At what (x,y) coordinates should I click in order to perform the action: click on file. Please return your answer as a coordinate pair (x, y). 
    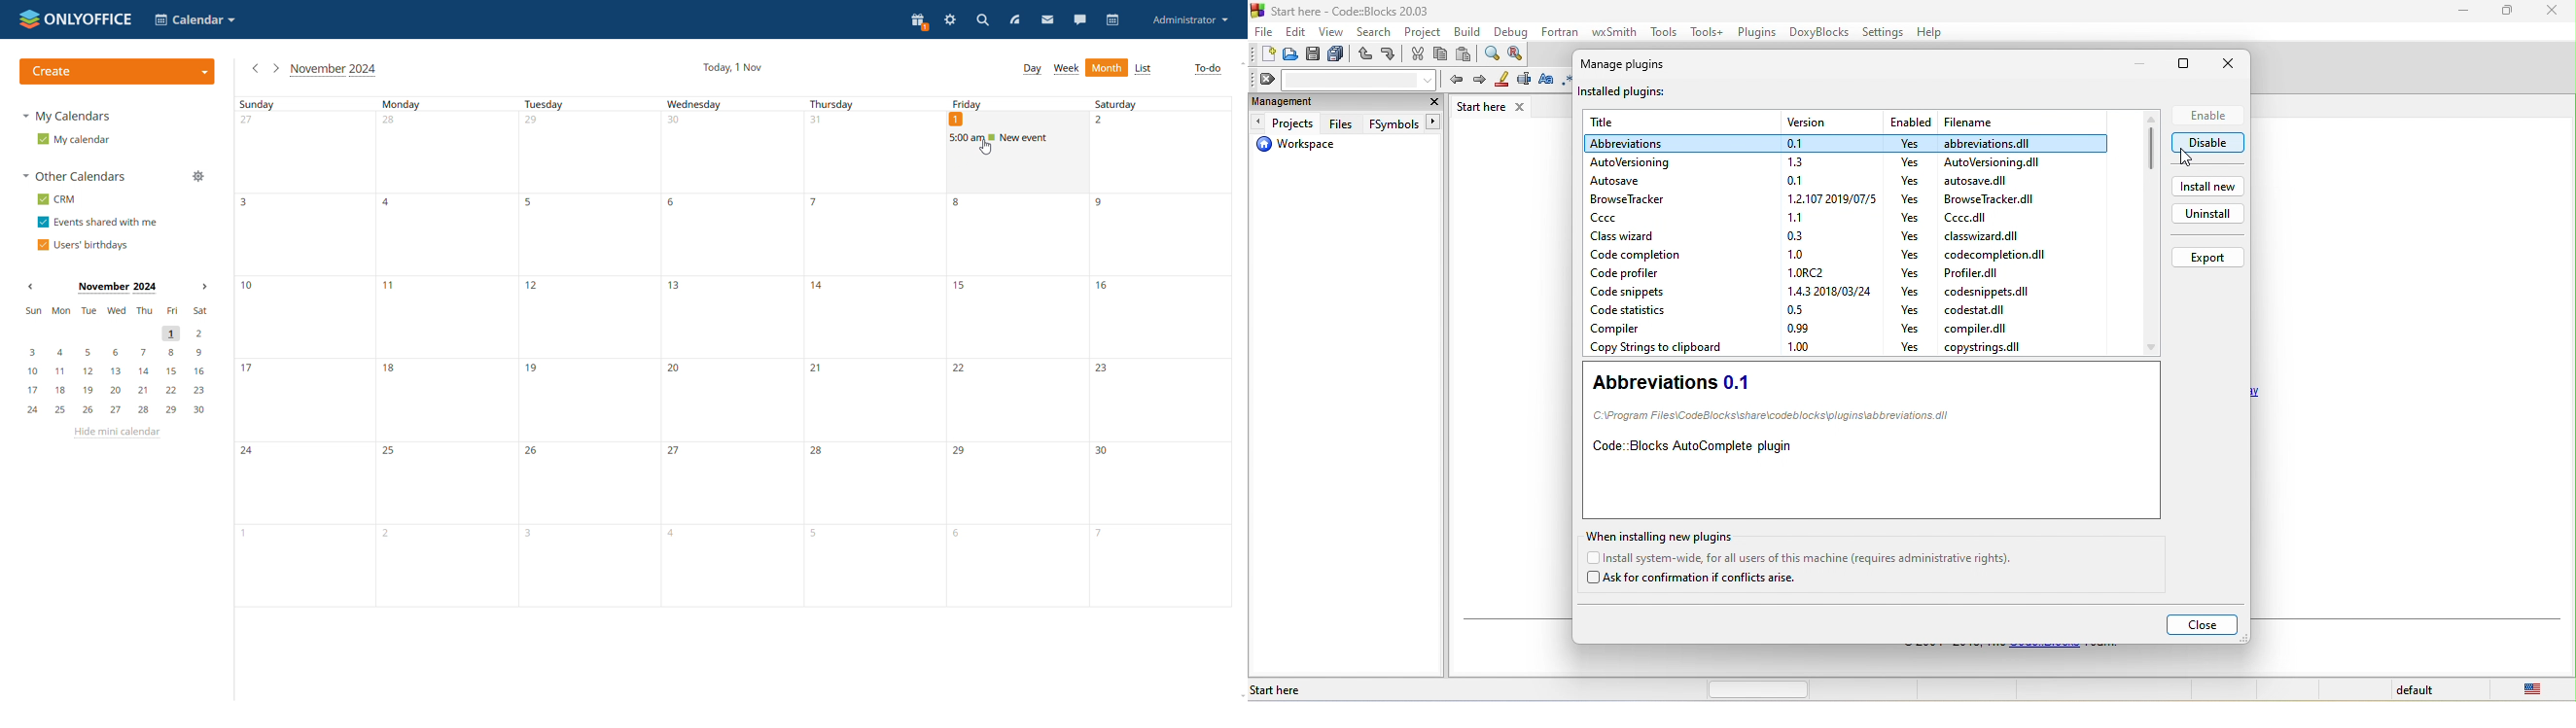
    Looking at the image, I should click on (1998, 253).